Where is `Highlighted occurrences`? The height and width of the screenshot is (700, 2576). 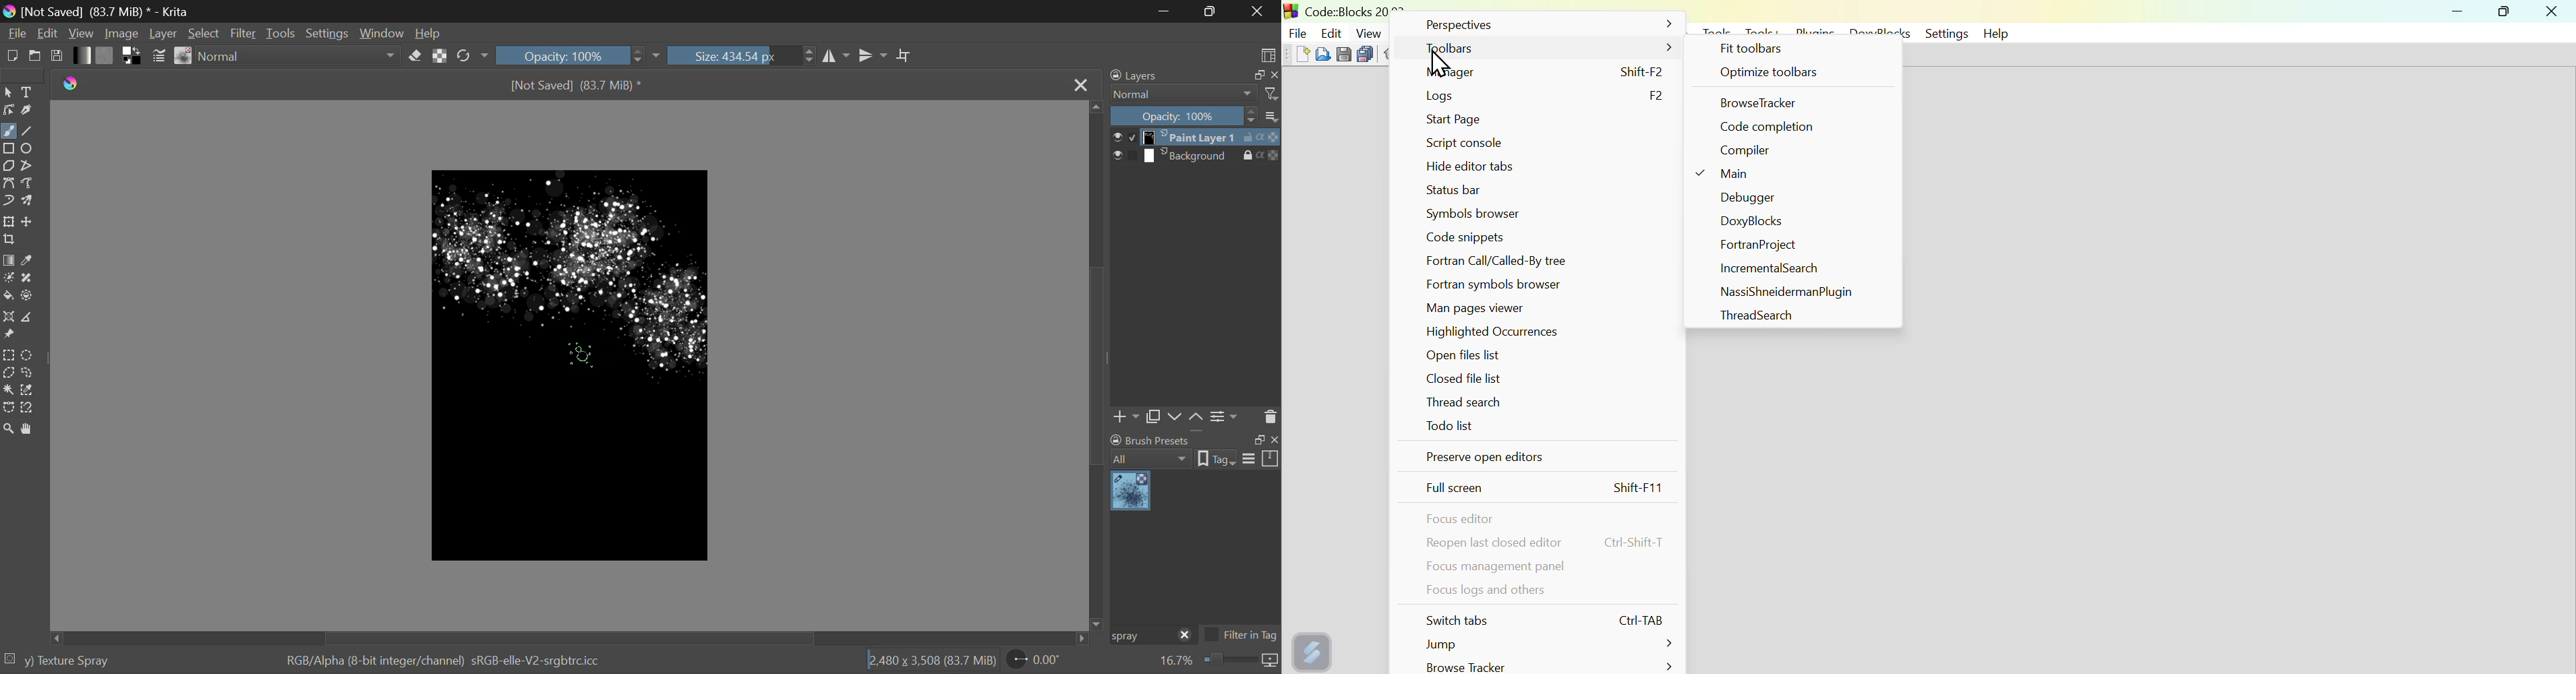
Highlighted occurrences is located at coordinates (1504, 333).